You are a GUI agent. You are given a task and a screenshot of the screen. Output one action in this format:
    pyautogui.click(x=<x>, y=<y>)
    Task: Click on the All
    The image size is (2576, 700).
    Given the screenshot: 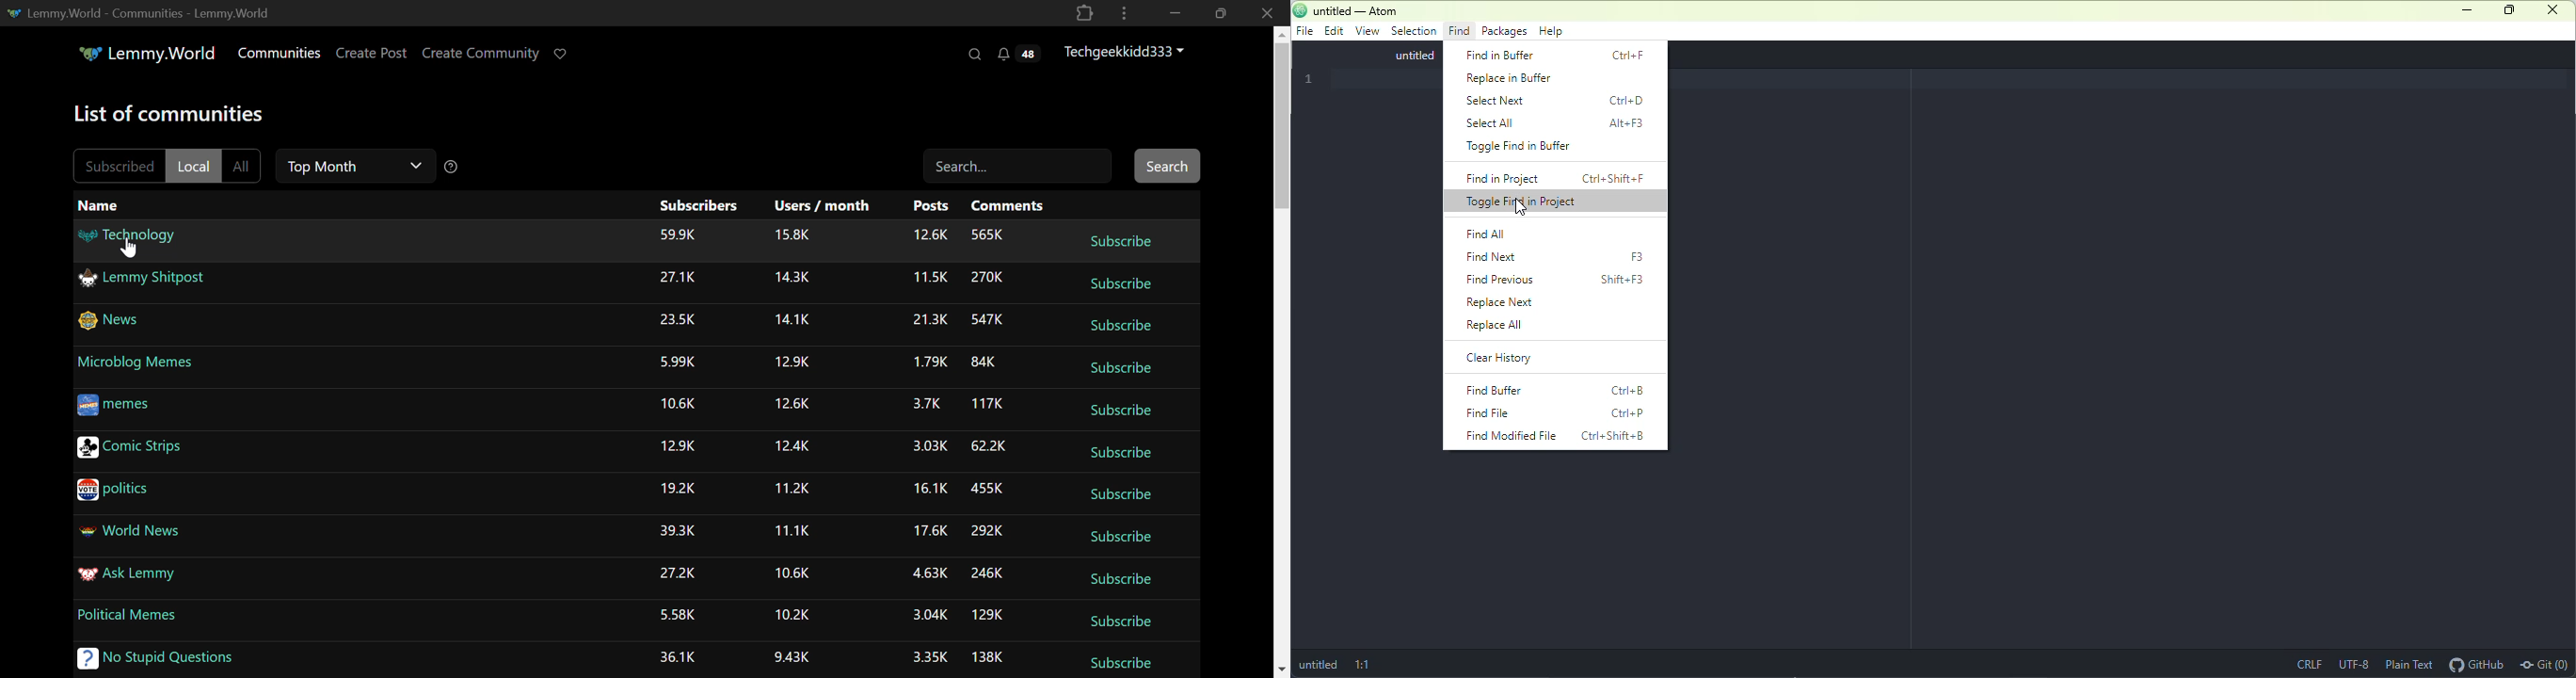 What is the action you would take?
    pyautogui.click(x=239, y=166)
    